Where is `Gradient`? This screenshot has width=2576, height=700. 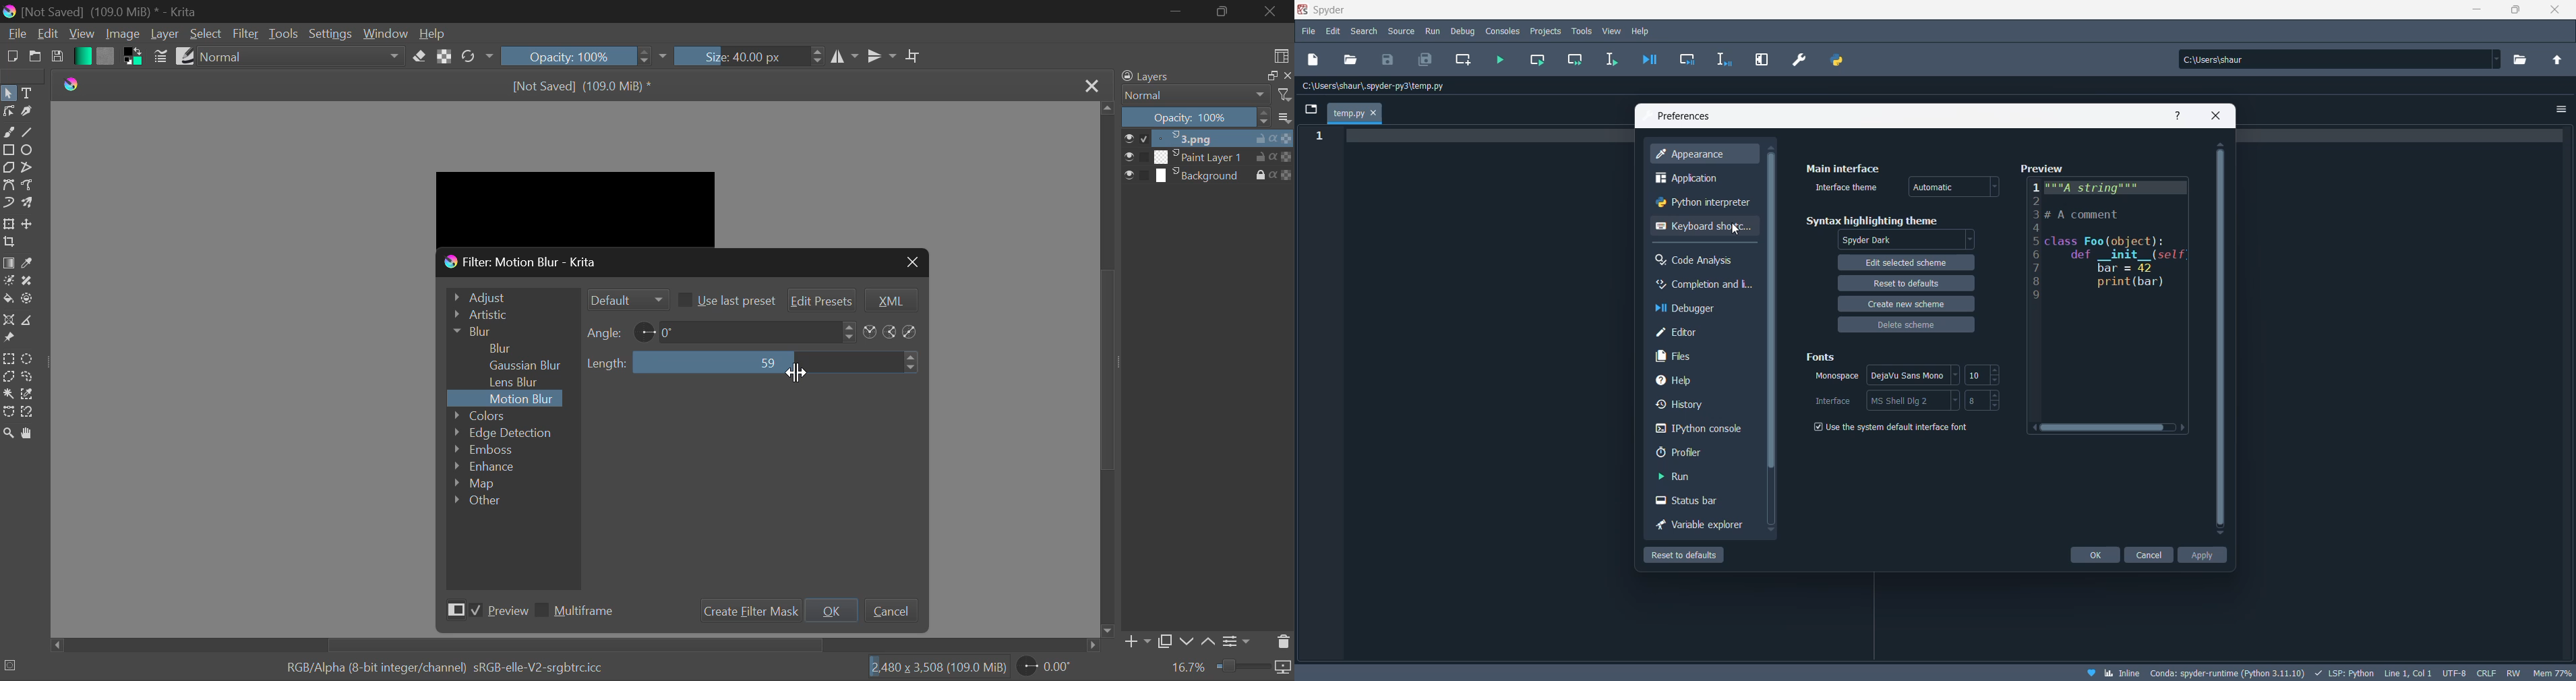 Gradient is located at coordinates (82, 55).